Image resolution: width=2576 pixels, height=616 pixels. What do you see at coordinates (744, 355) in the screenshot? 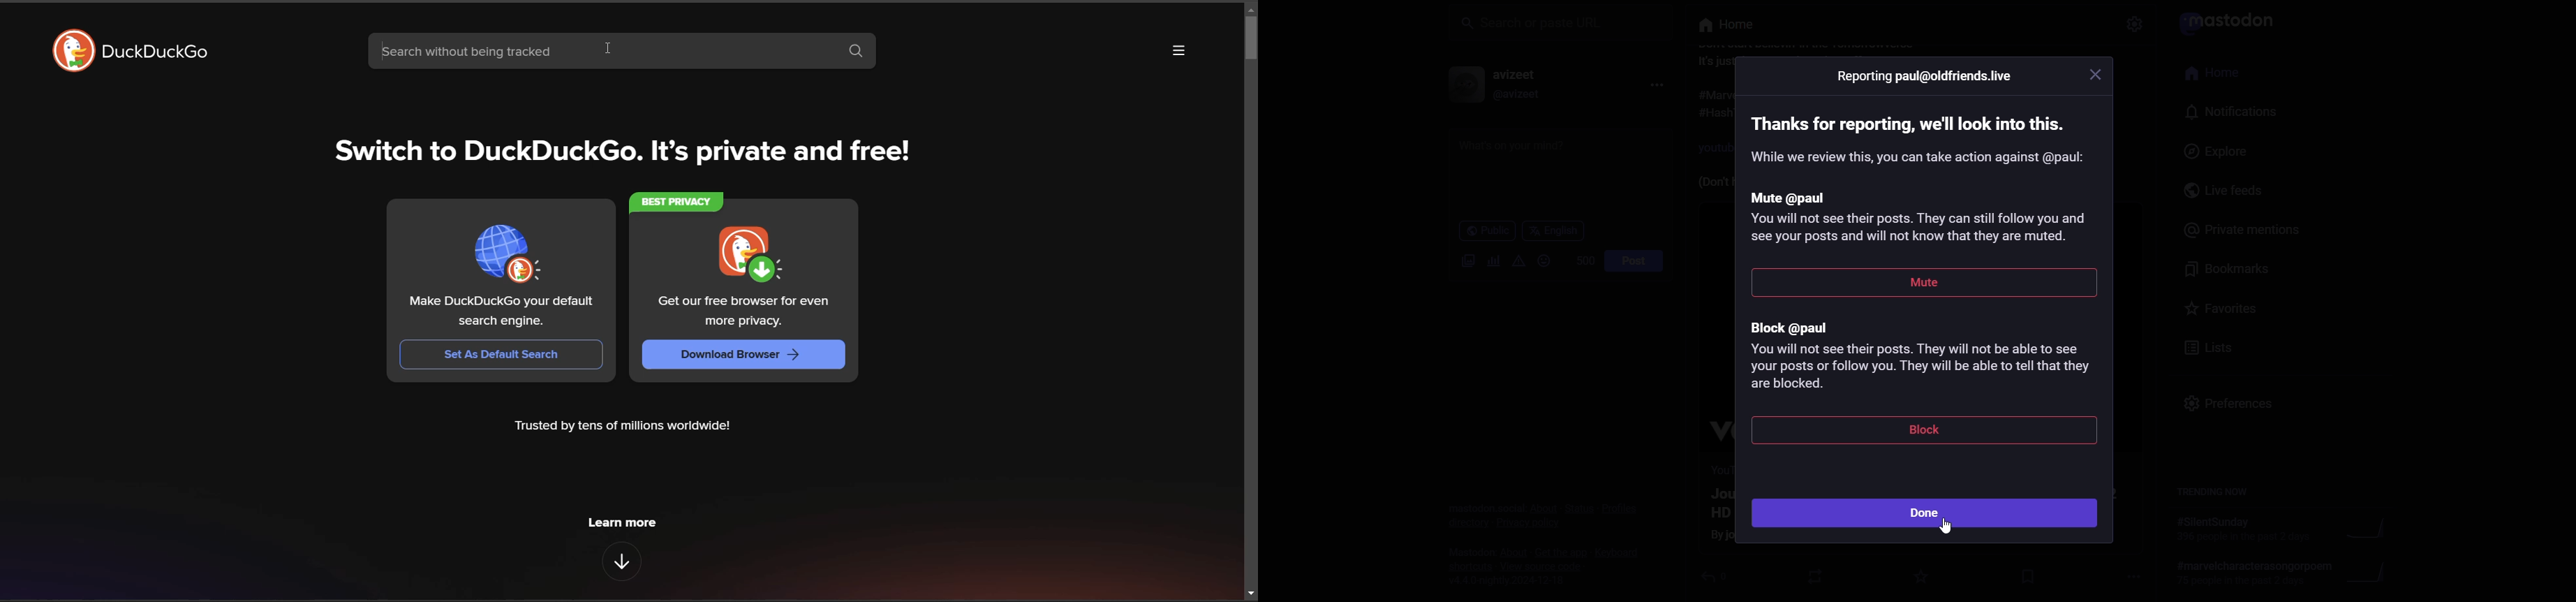
I see `Download Browser` at bounding box center [744, 355].